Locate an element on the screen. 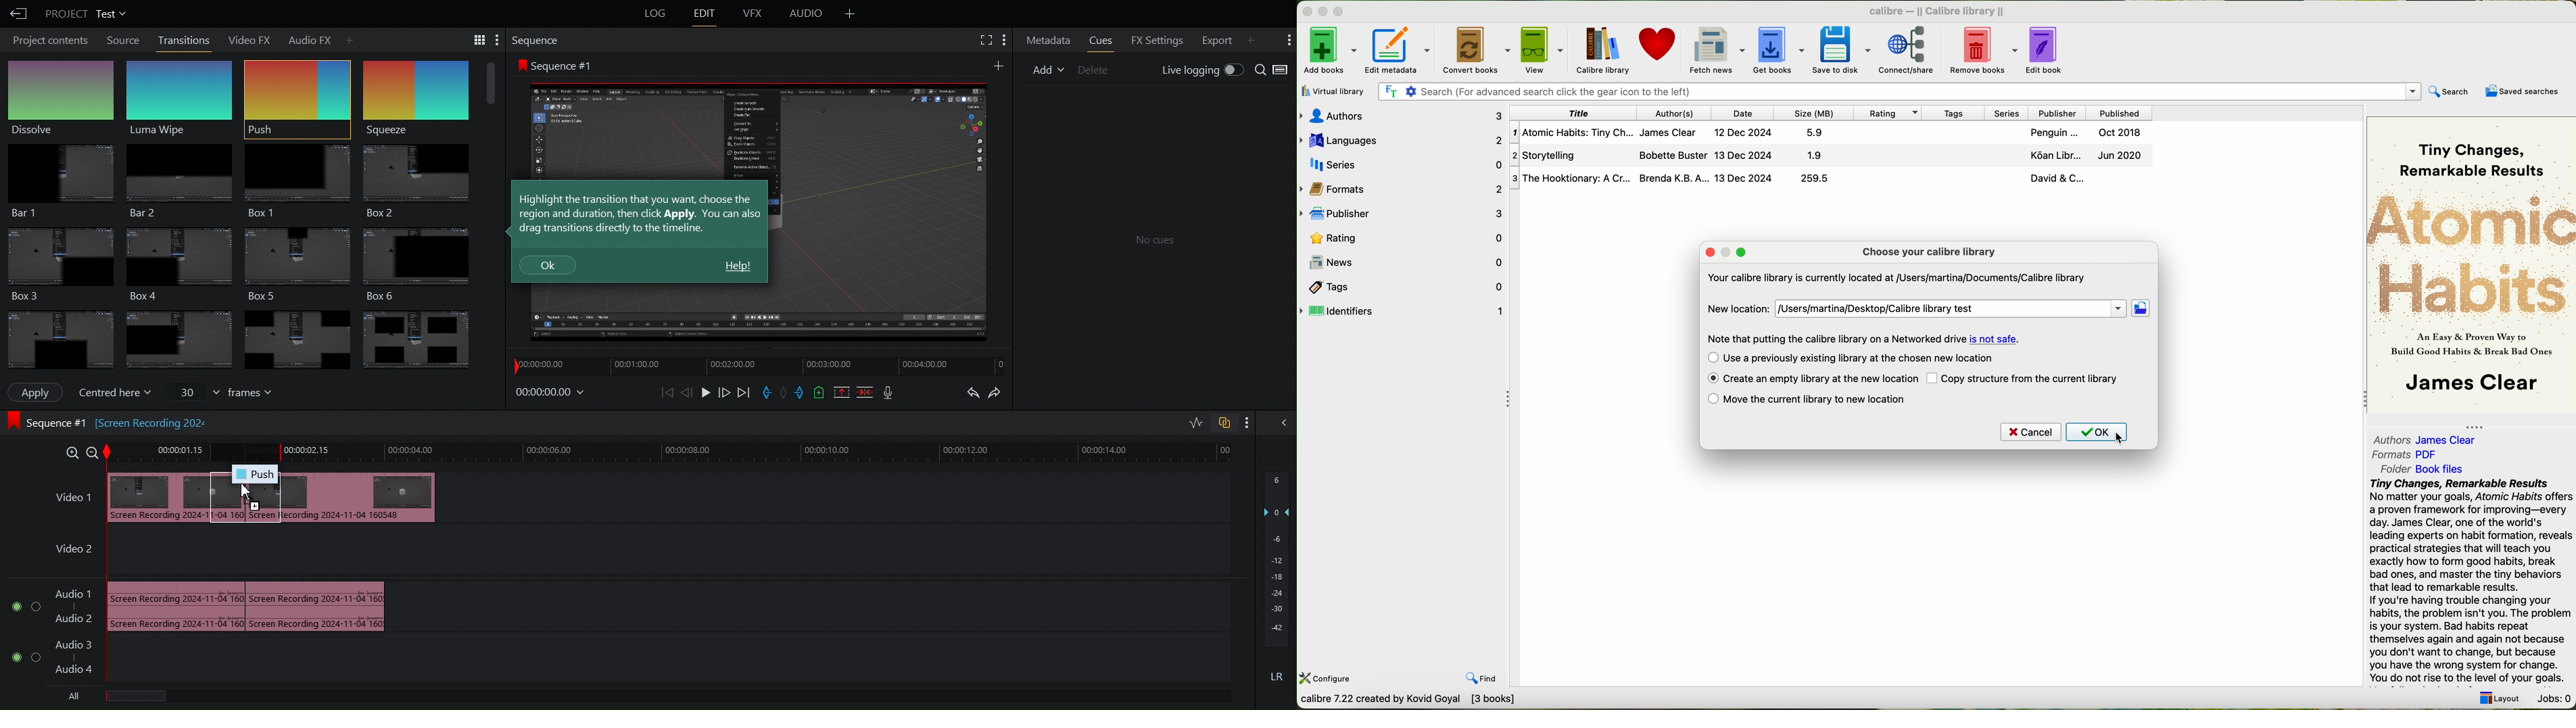 Image resolution: width=2576 pixels, height=728 pixels. series is located at coordinates (1402, 163).